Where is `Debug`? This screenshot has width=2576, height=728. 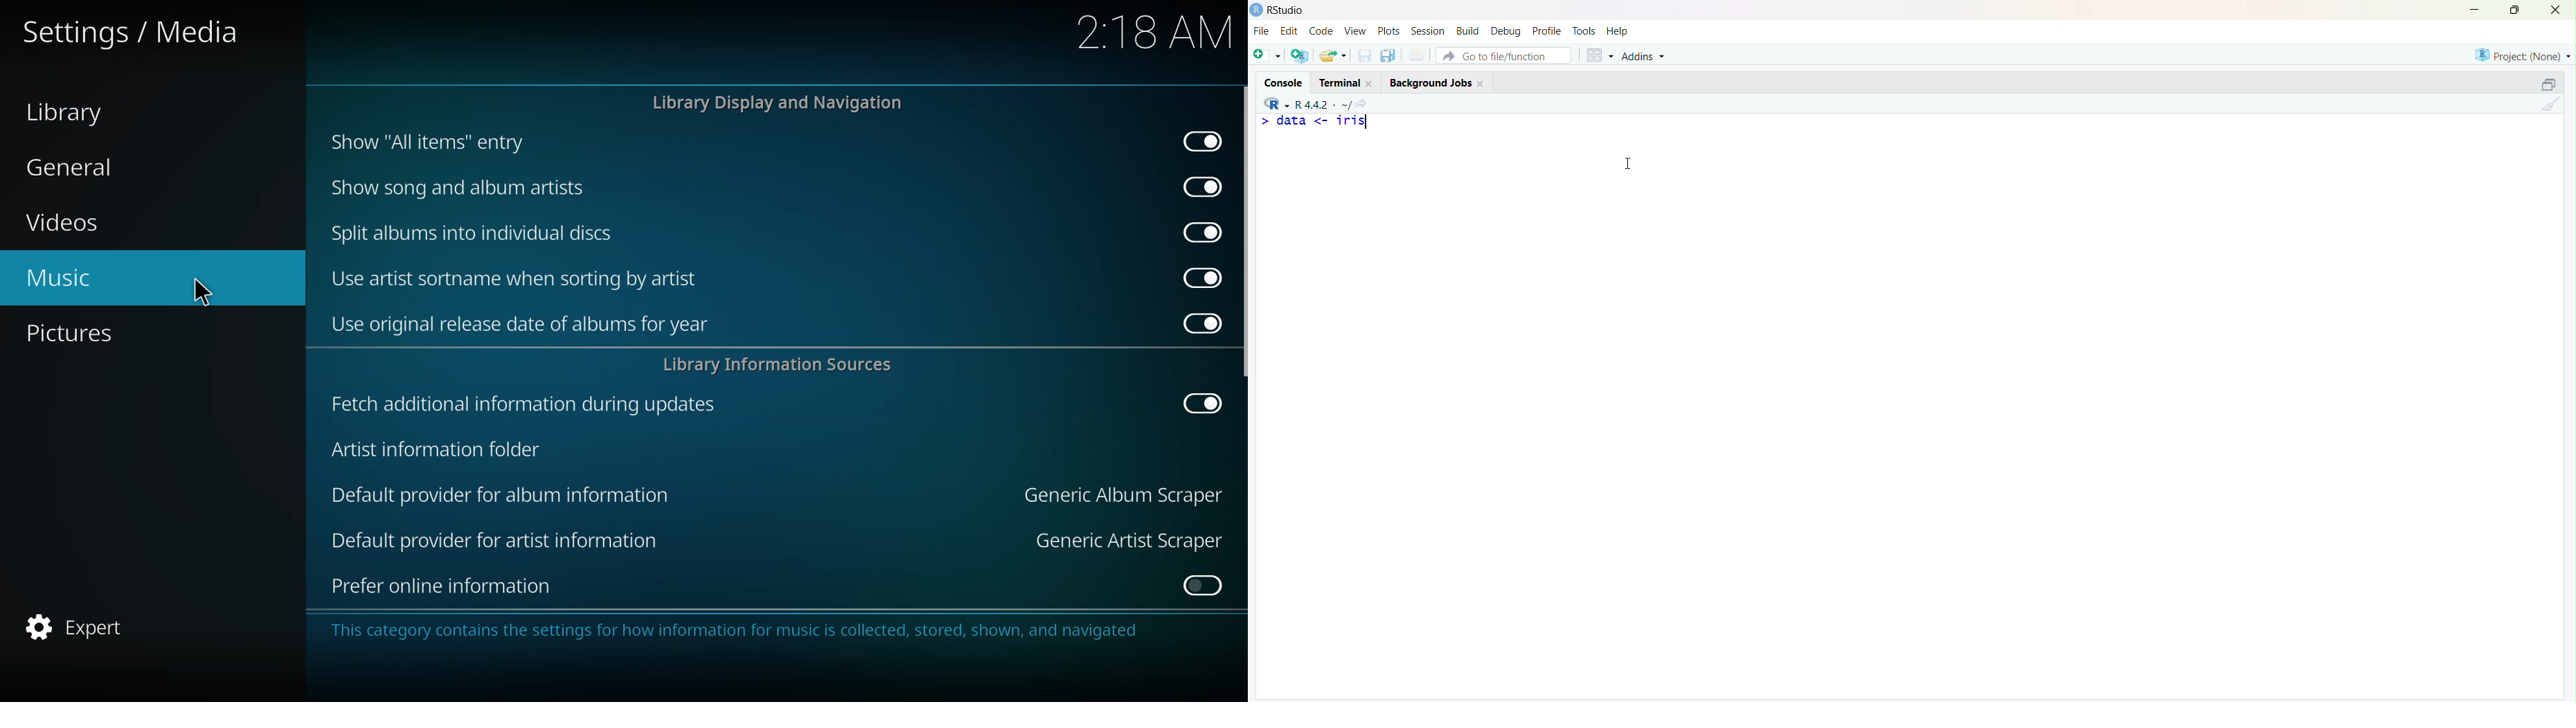 Debug is located at coordinates (1507, 30).